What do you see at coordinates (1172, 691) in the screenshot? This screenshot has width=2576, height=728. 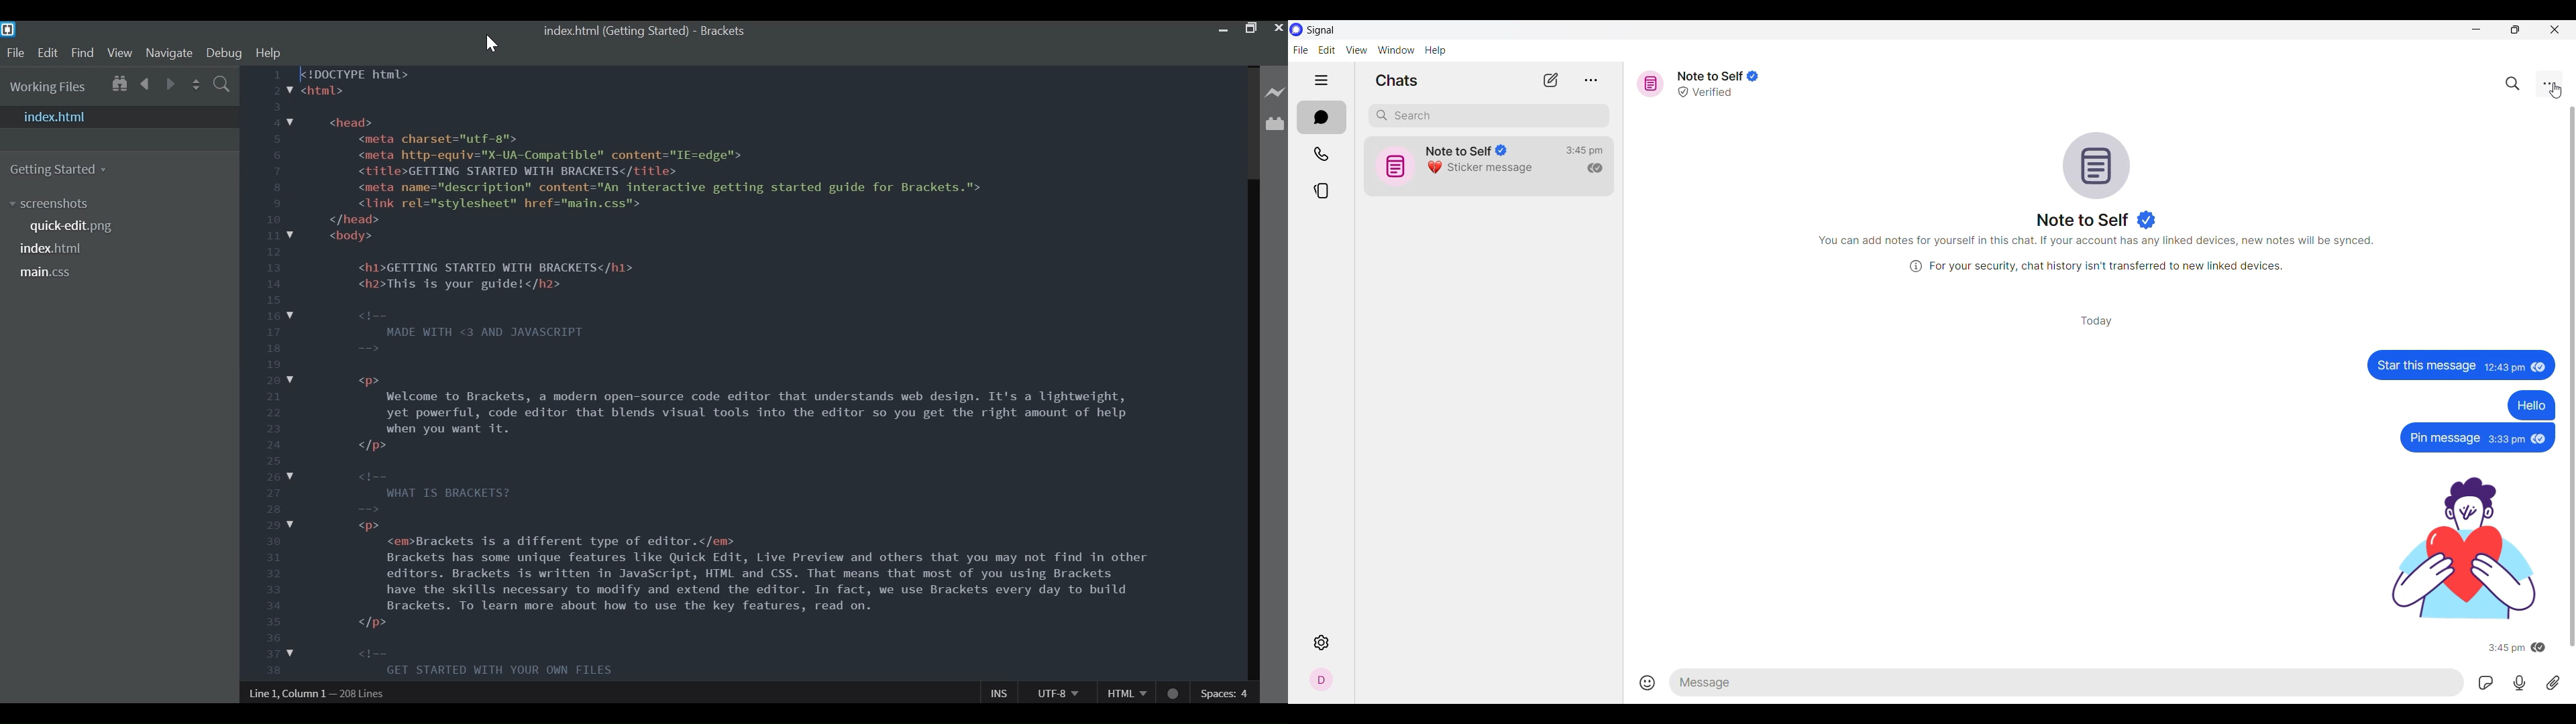 I see `Network connectivity icon` at bounding box center [1172, 691].